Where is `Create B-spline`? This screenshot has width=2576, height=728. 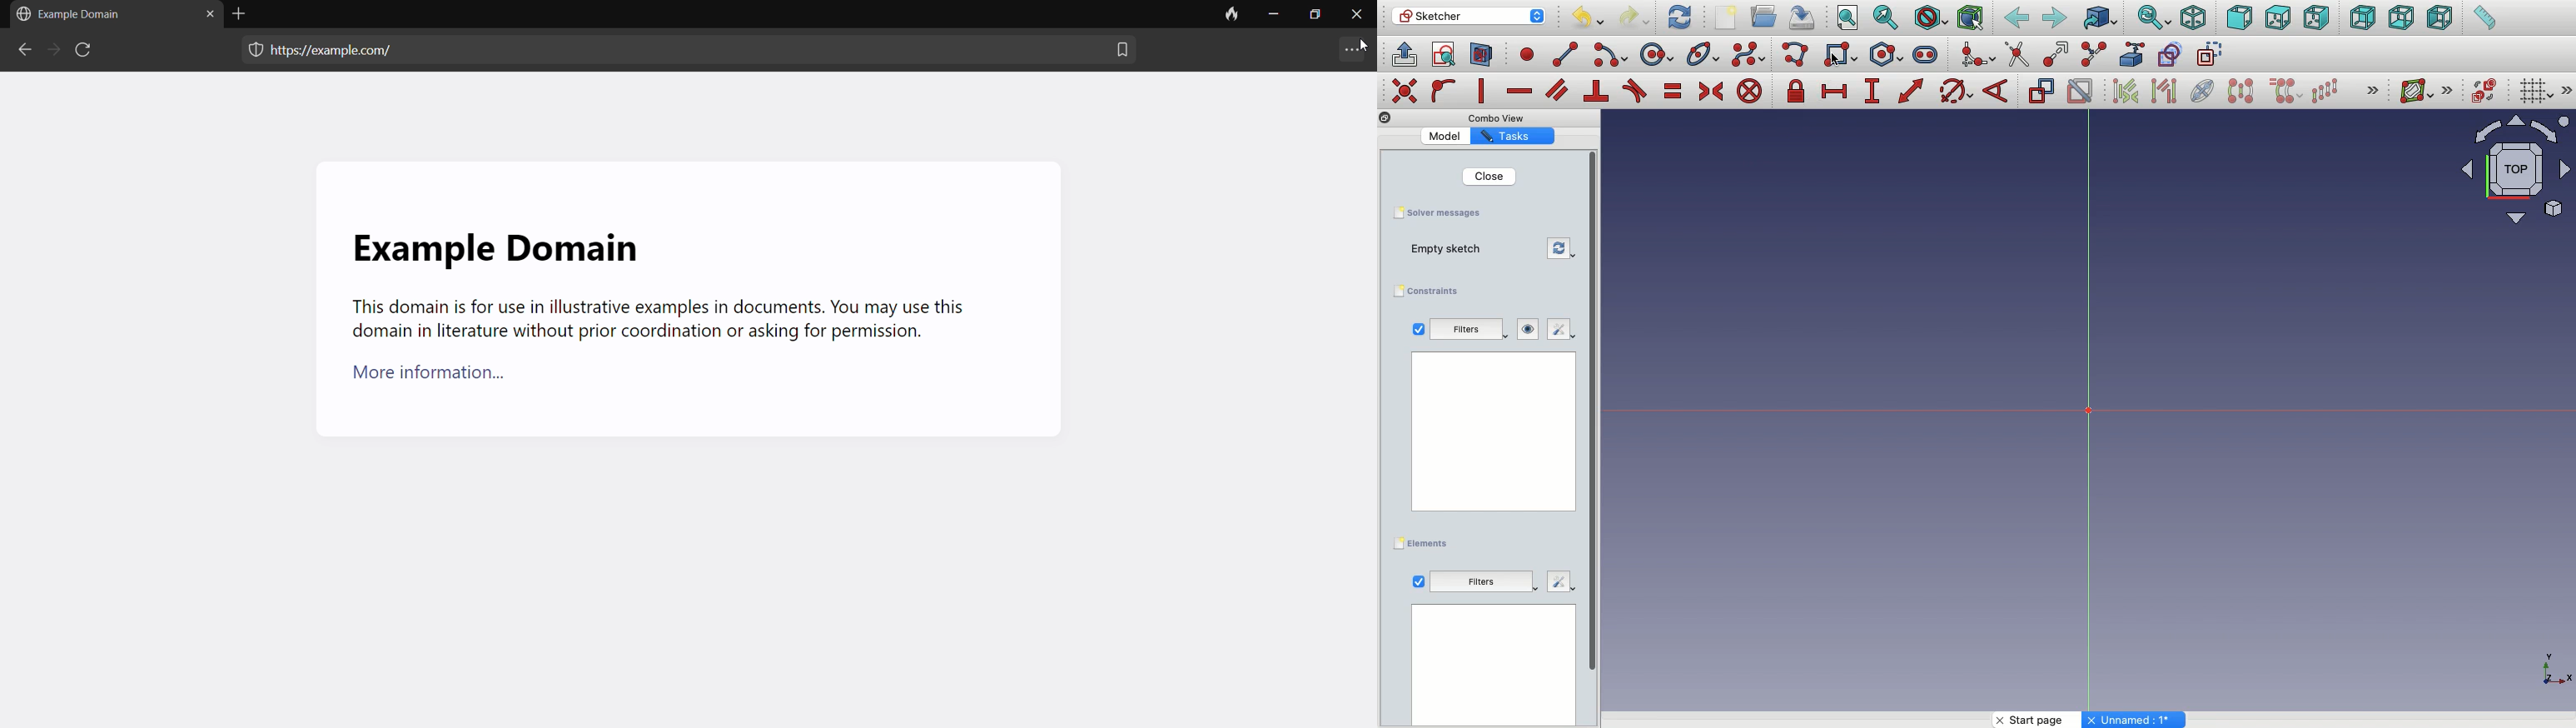 Create B-spline is located at coordinates (1748, 53).